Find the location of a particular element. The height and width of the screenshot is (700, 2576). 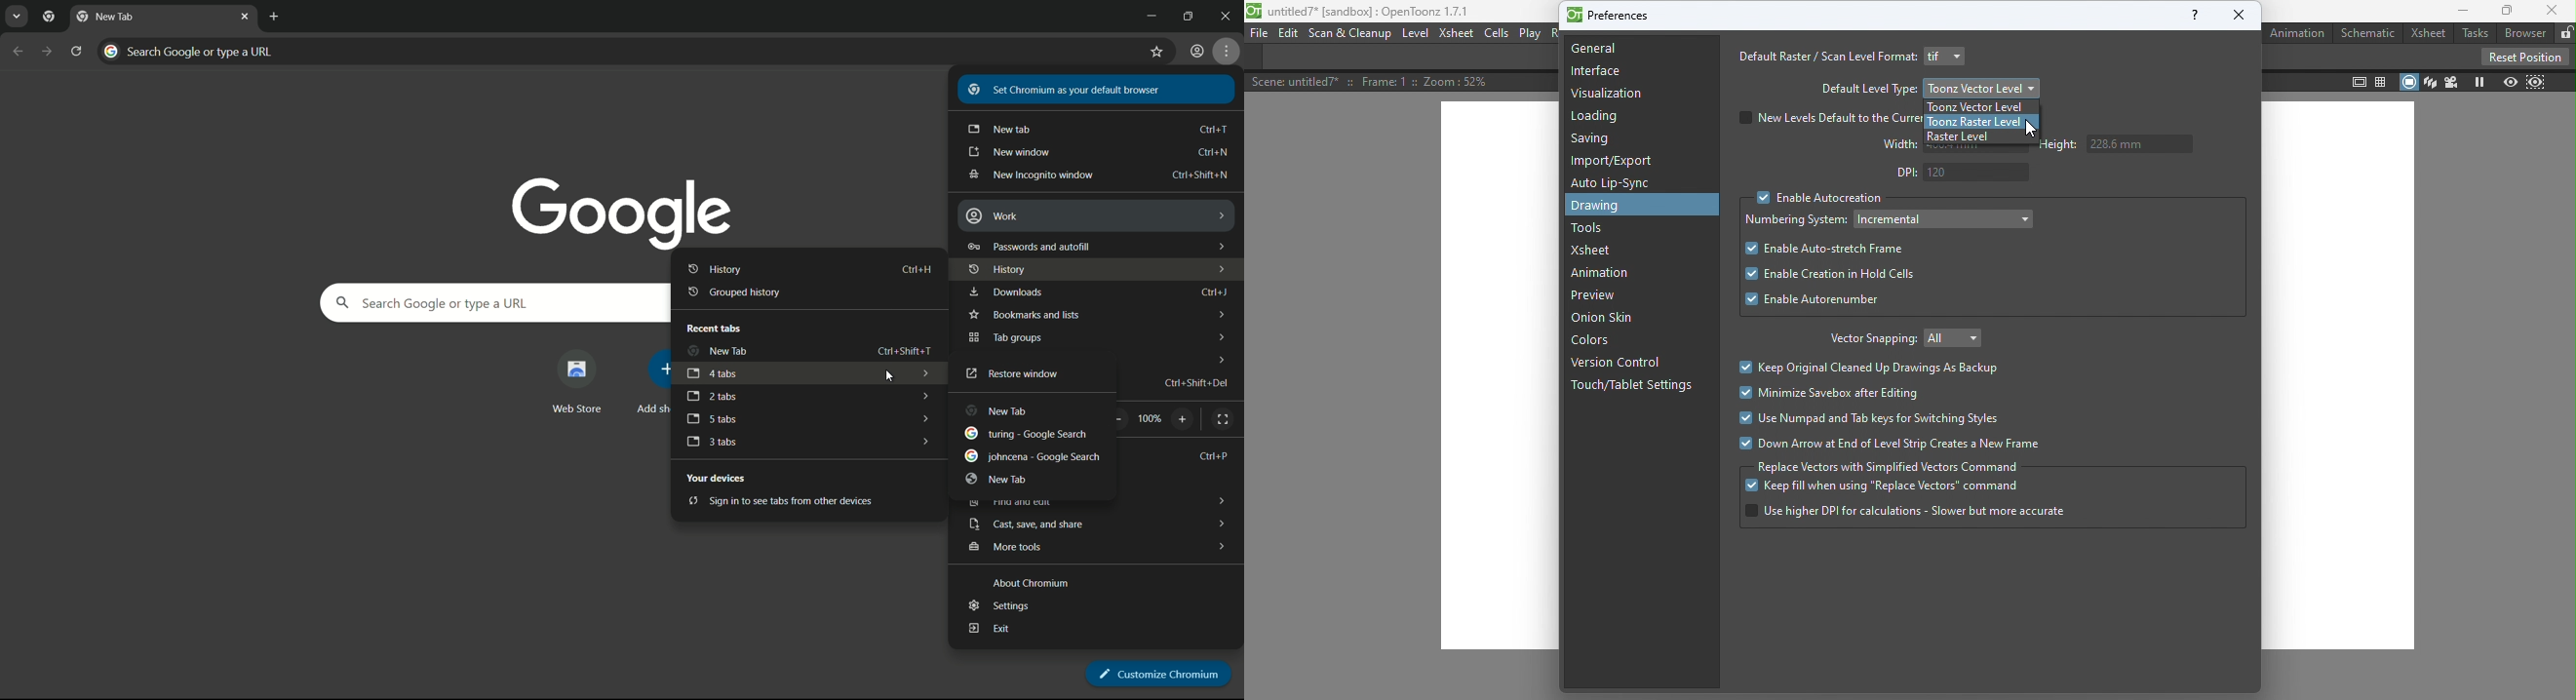

set chromium as your default browser is located at coordinates (1075, 90).